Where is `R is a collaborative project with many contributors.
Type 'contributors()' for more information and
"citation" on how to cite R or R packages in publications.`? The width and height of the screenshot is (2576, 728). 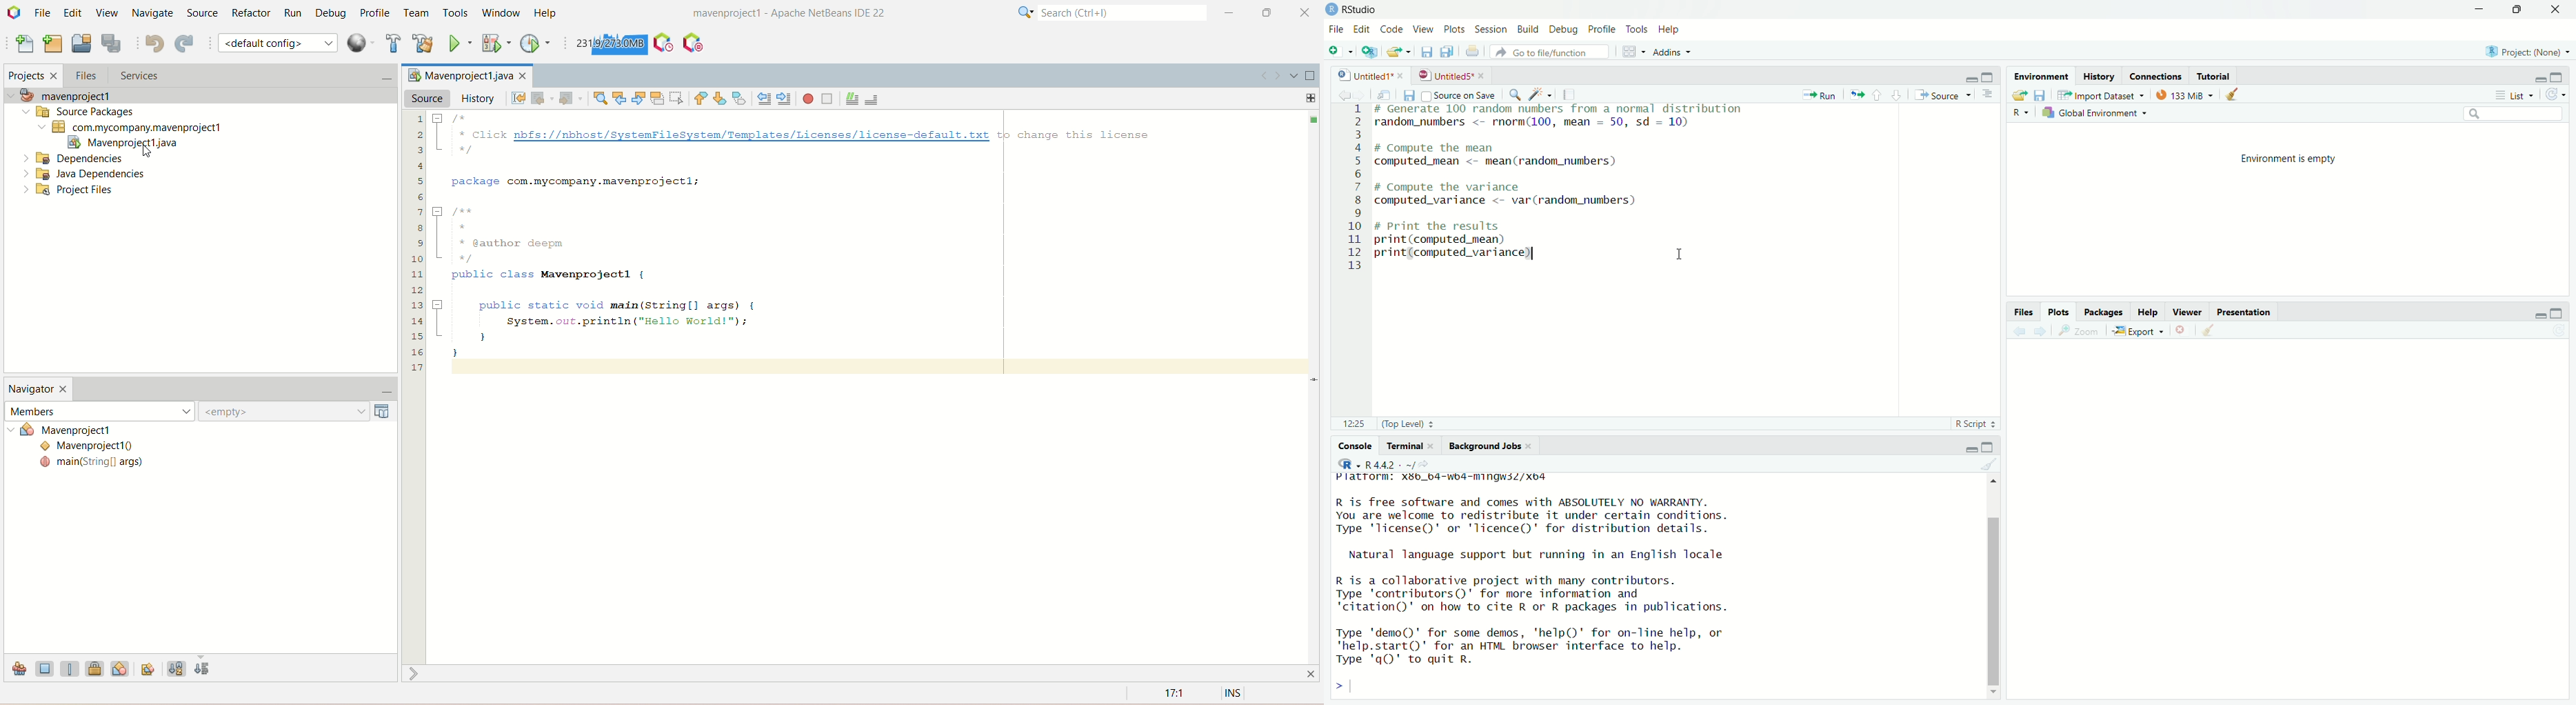 R is a collaborative project with many contributors.
Type 'contributors()' for more information and
"citation" on how to cite R or R packages in publications. is located at coordinates (1540, 594).